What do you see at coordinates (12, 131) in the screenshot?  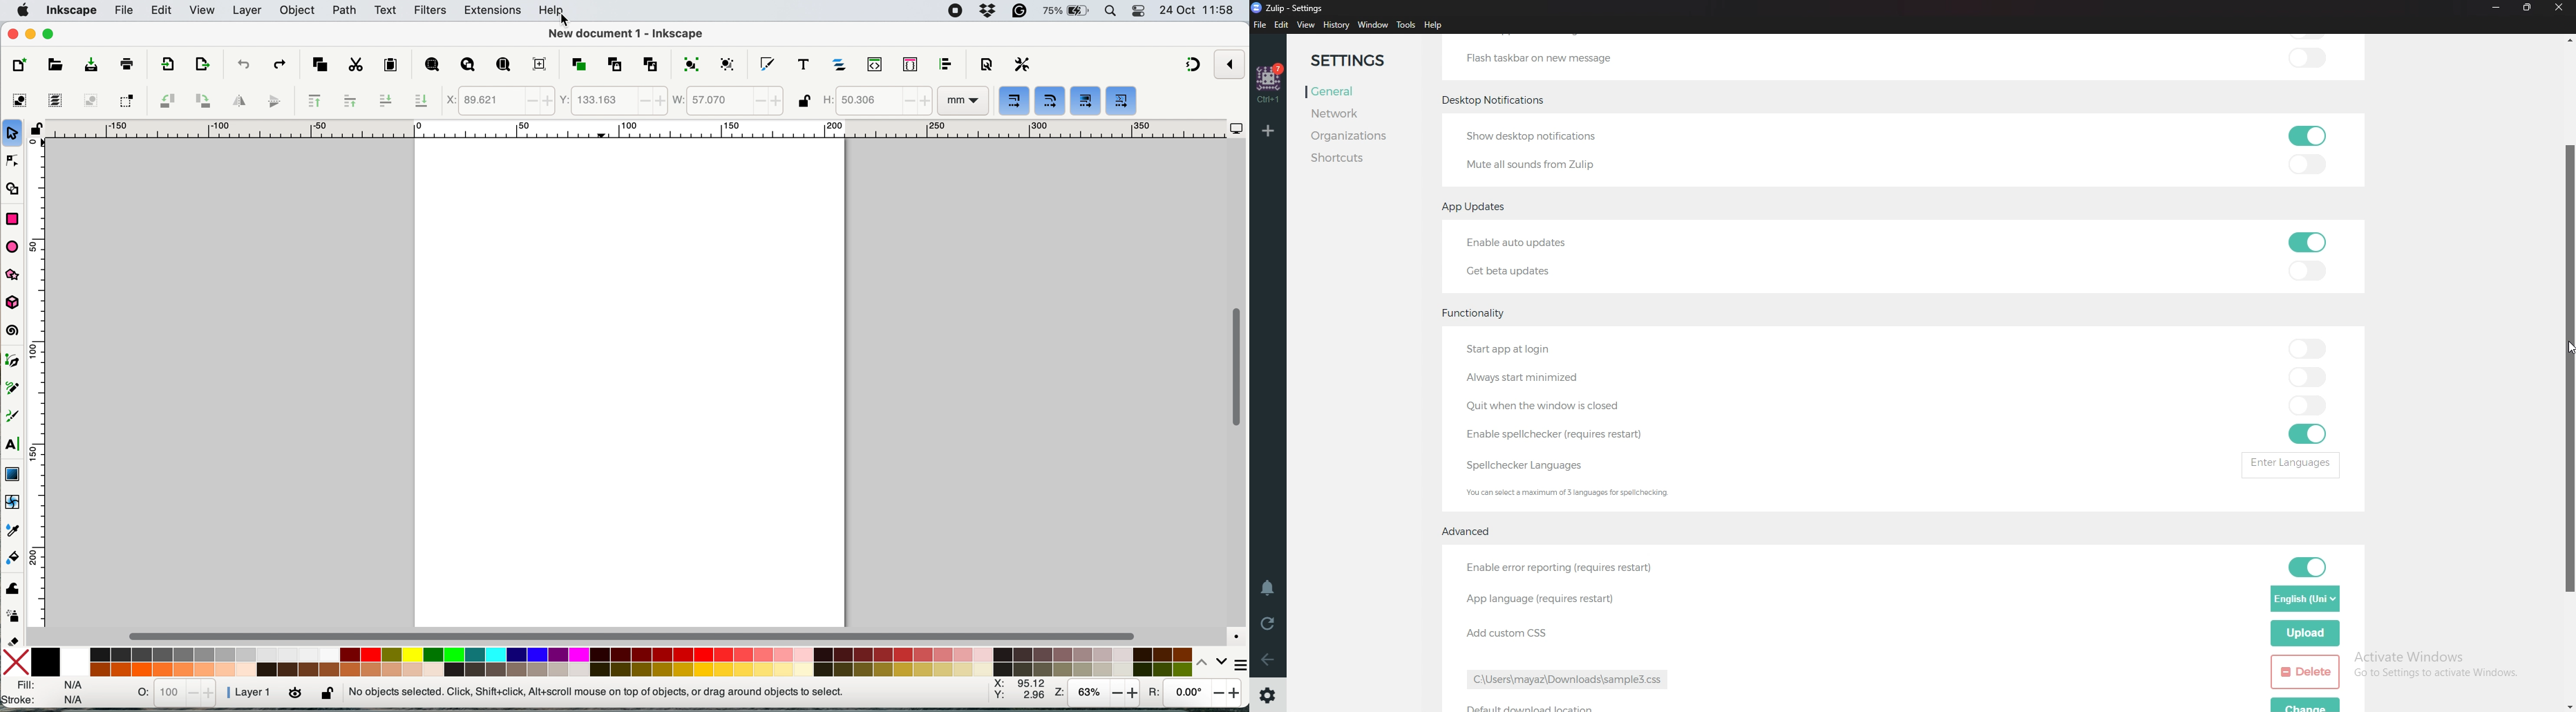 I see `selector tool` at bounding box center [12, 131].